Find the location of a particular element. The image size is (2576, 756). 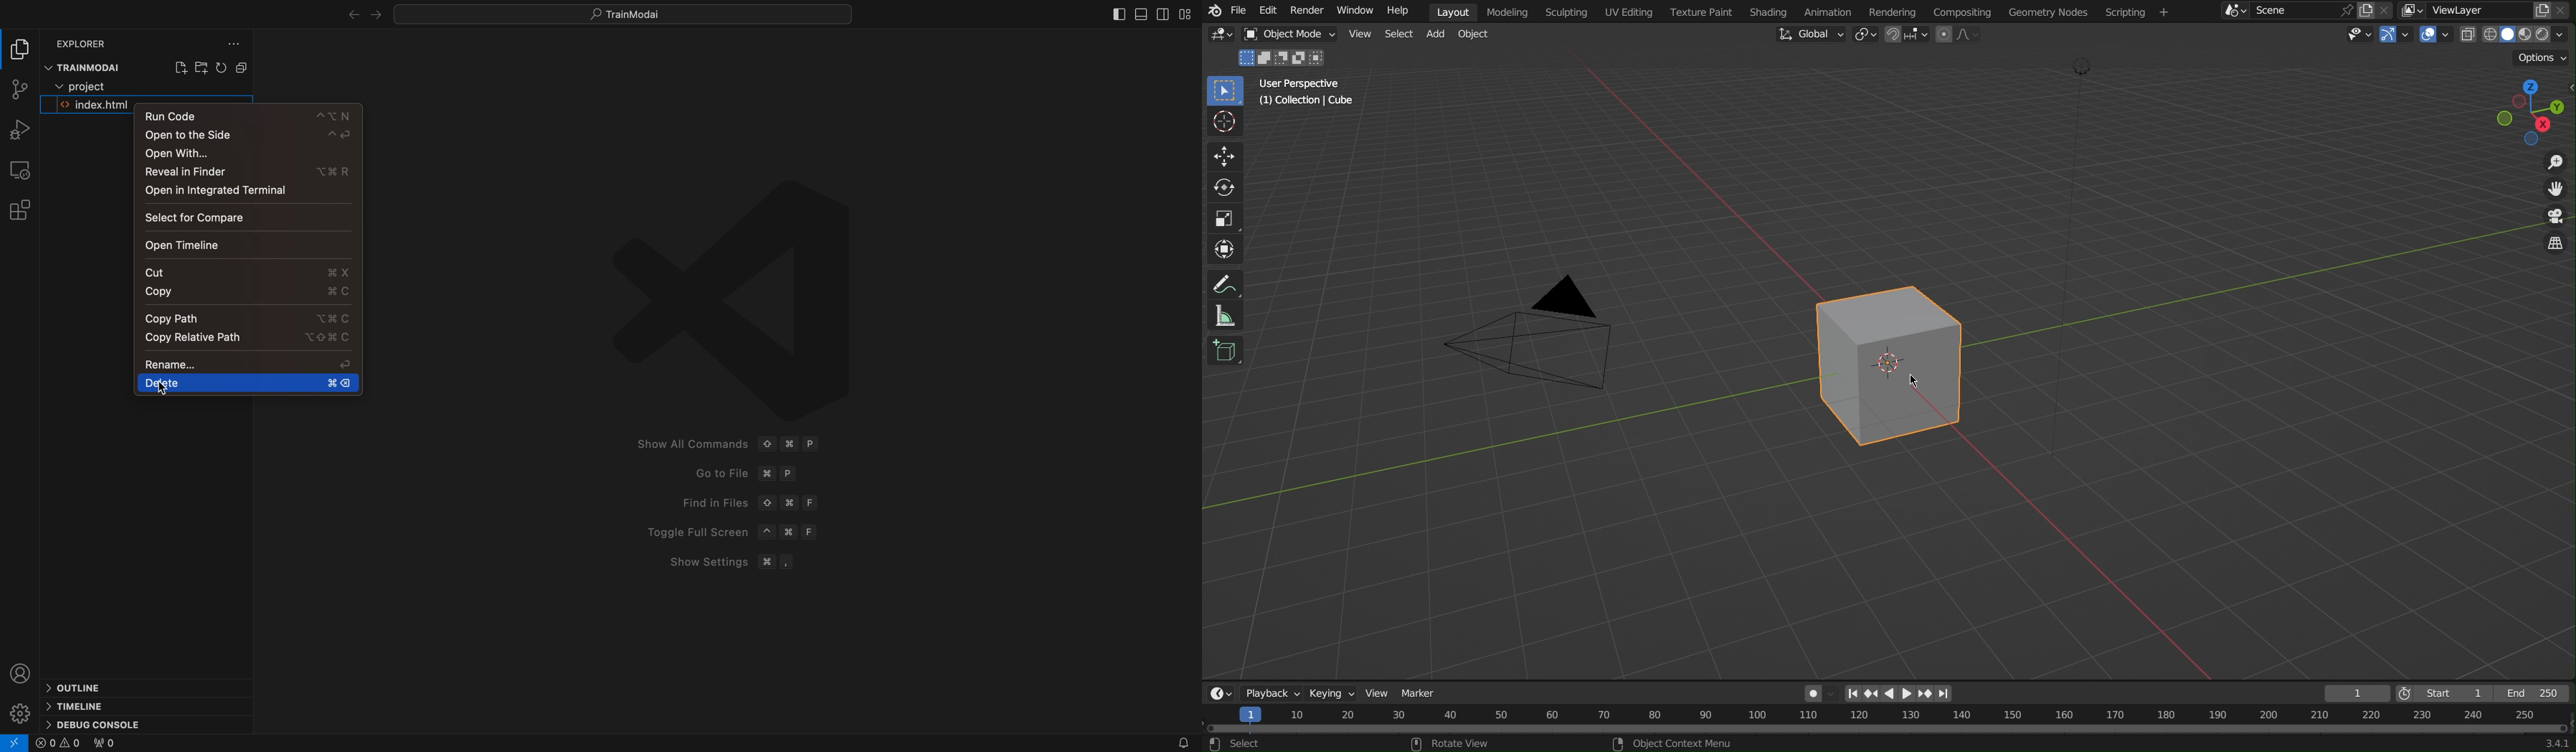

Blend logo is located at coordinates (1213, 8).